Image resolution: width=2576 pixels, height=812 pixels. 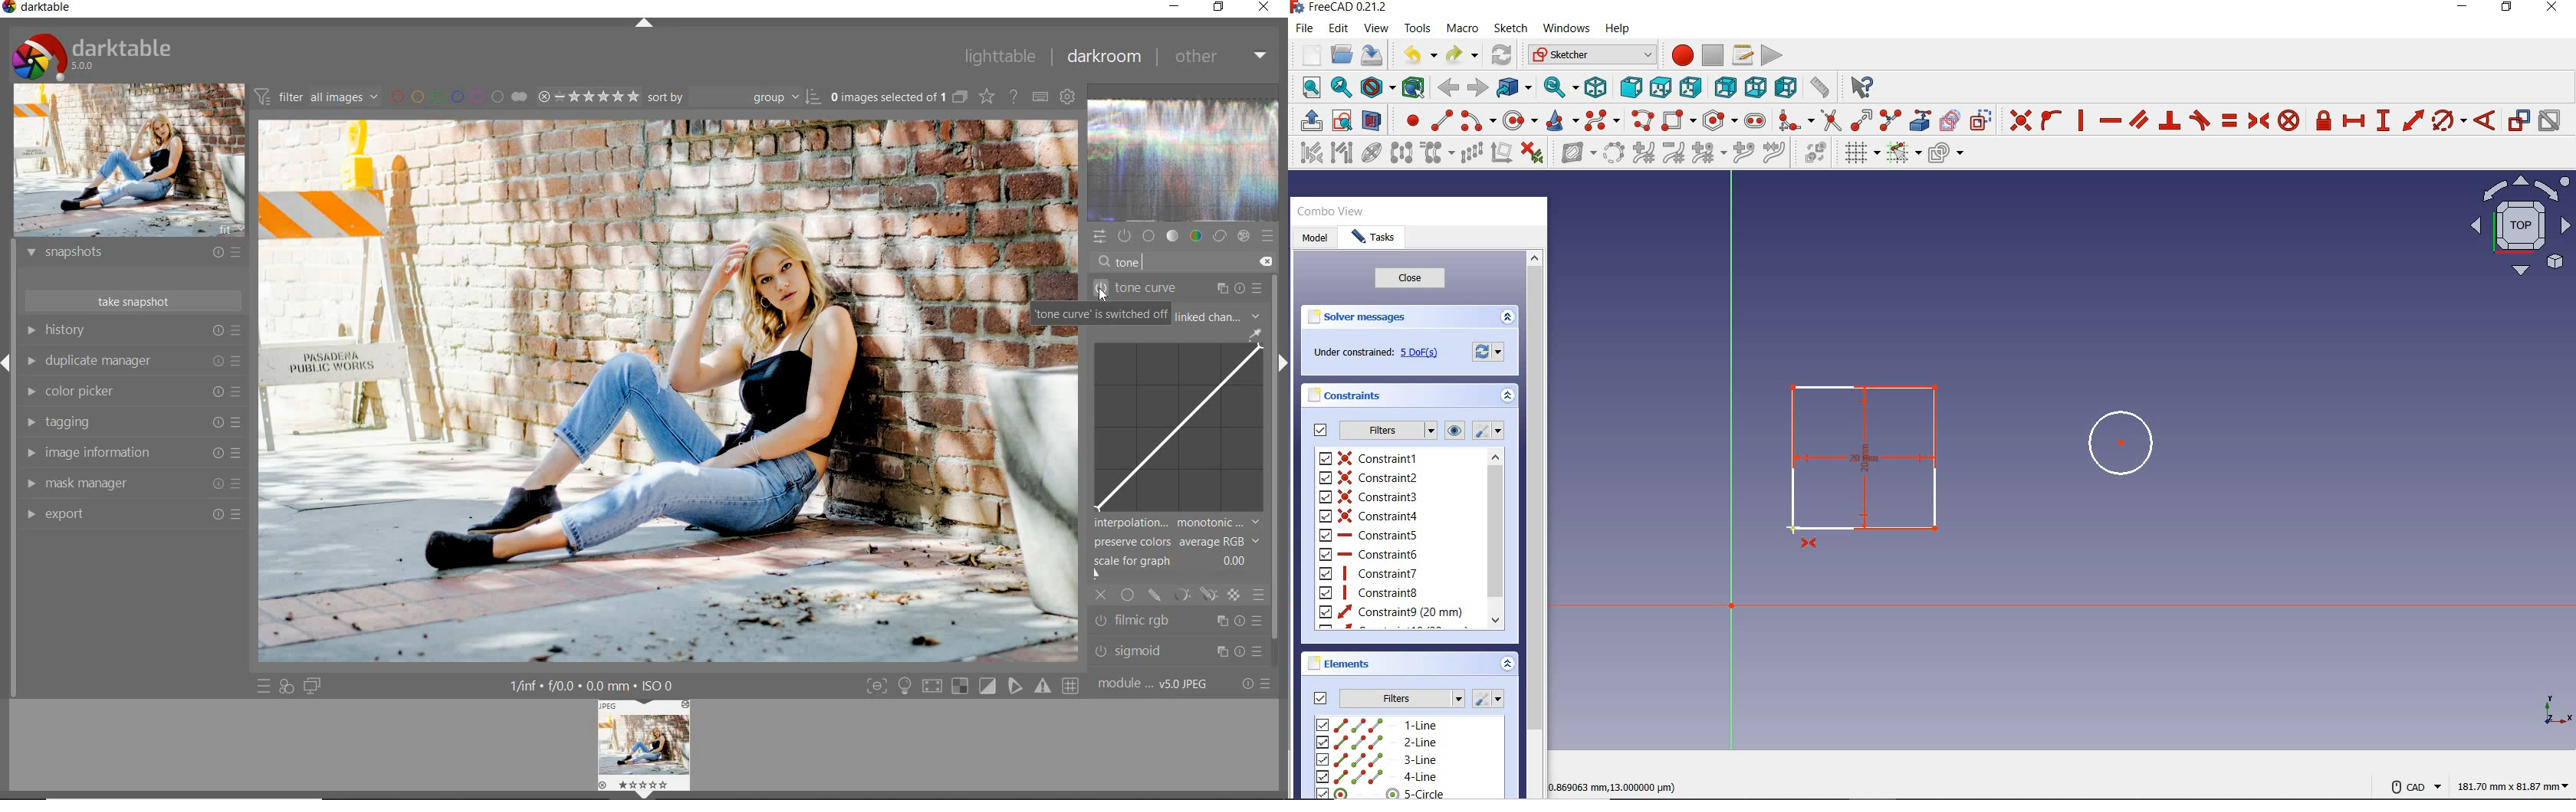 What do you see at coordinates (1905, 152) in the screenshot?
I see `toggle snap` at bounding box center [1905, 152].